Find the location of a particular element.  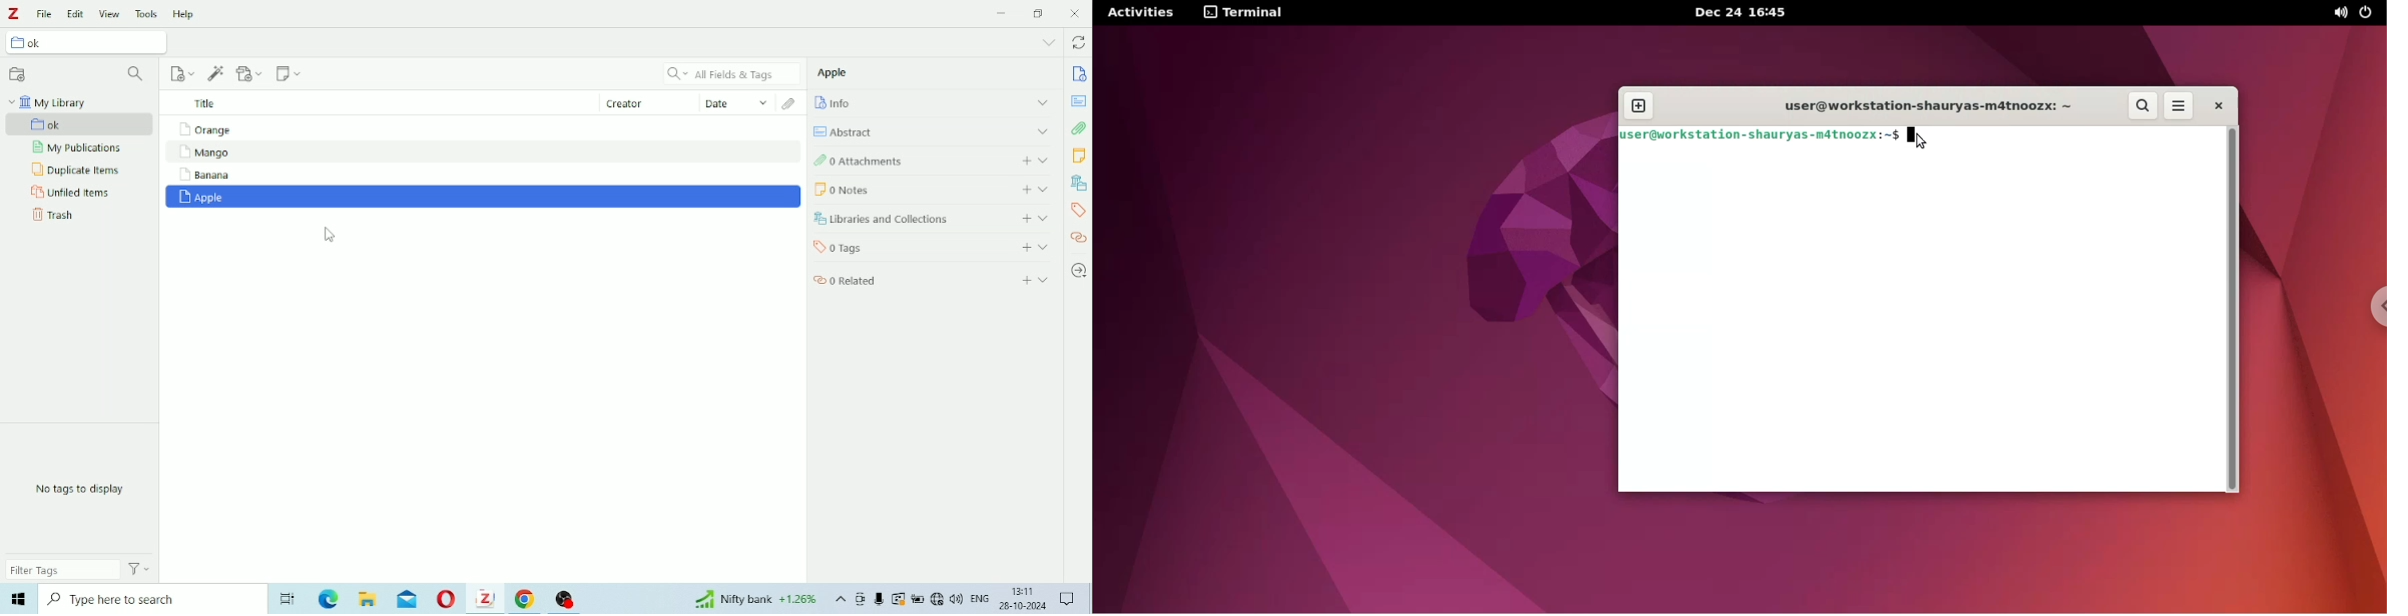

add is located at coordinates (1021, 218).